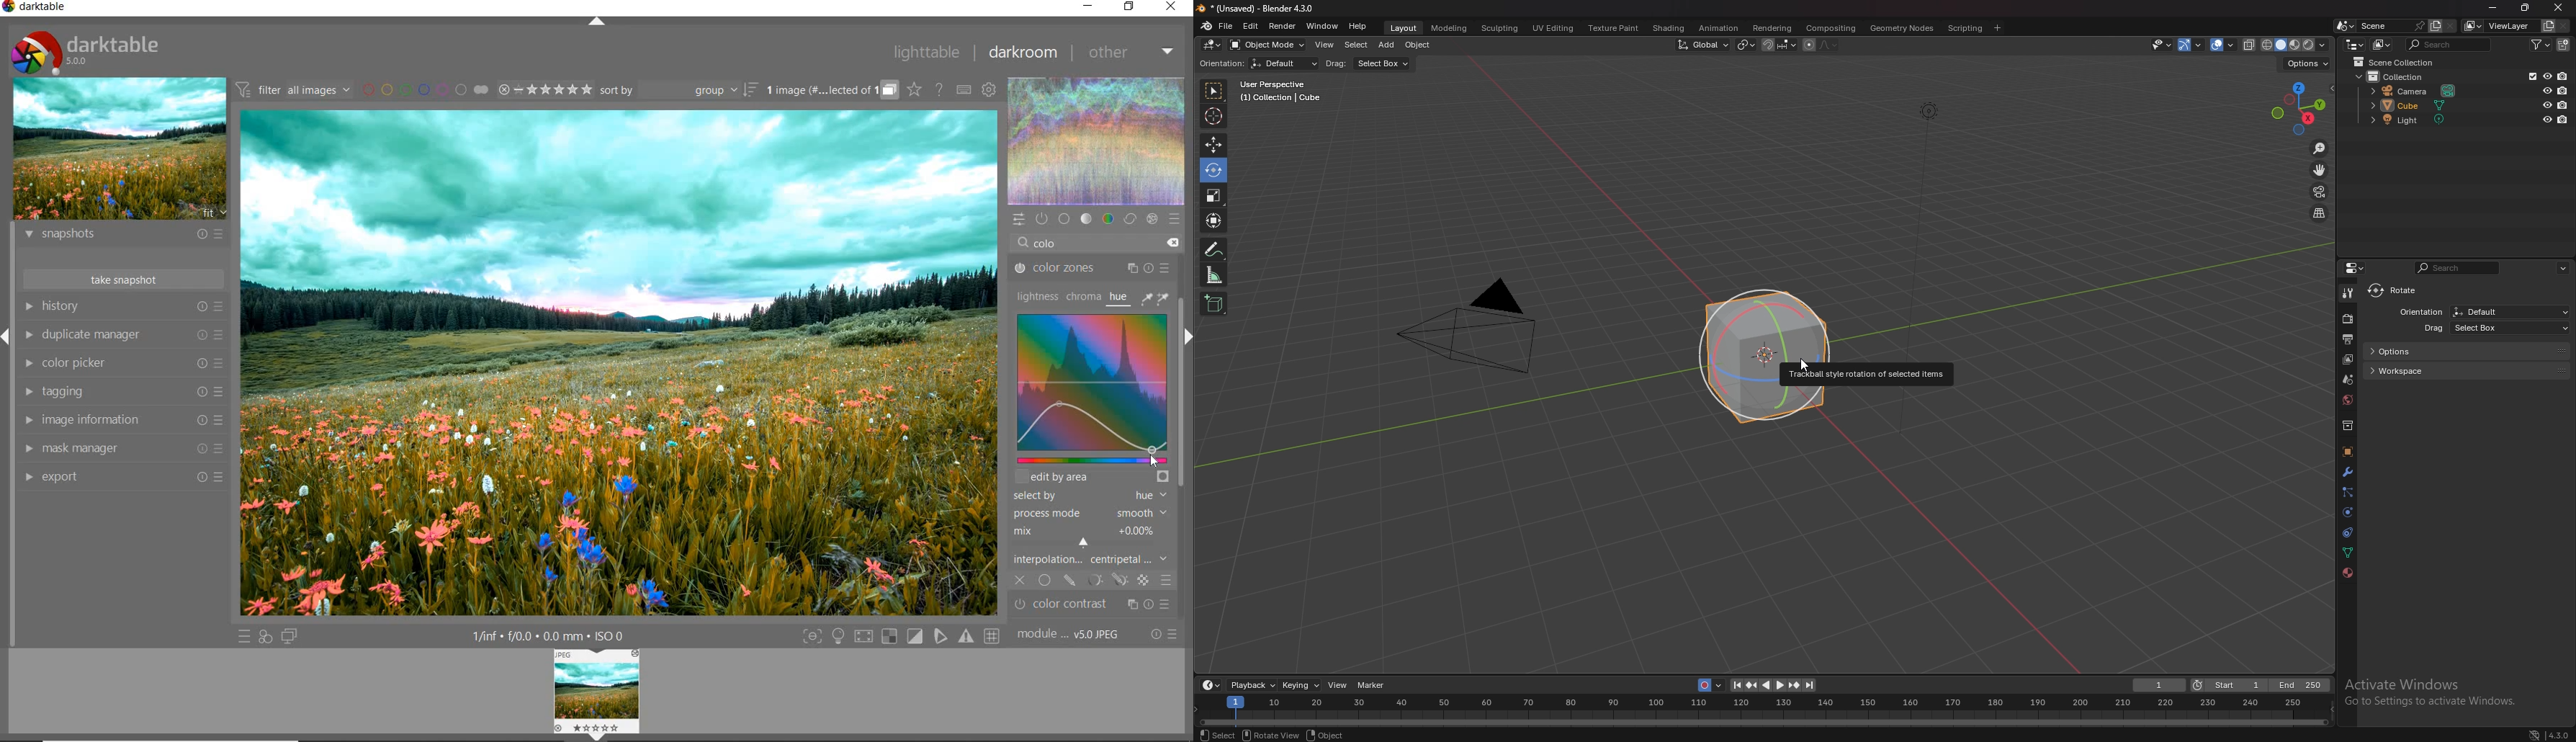  What do you see at coordinates (1084, 296) in the screenshot?
I see `chroma` at bounding box center [1084, 296].